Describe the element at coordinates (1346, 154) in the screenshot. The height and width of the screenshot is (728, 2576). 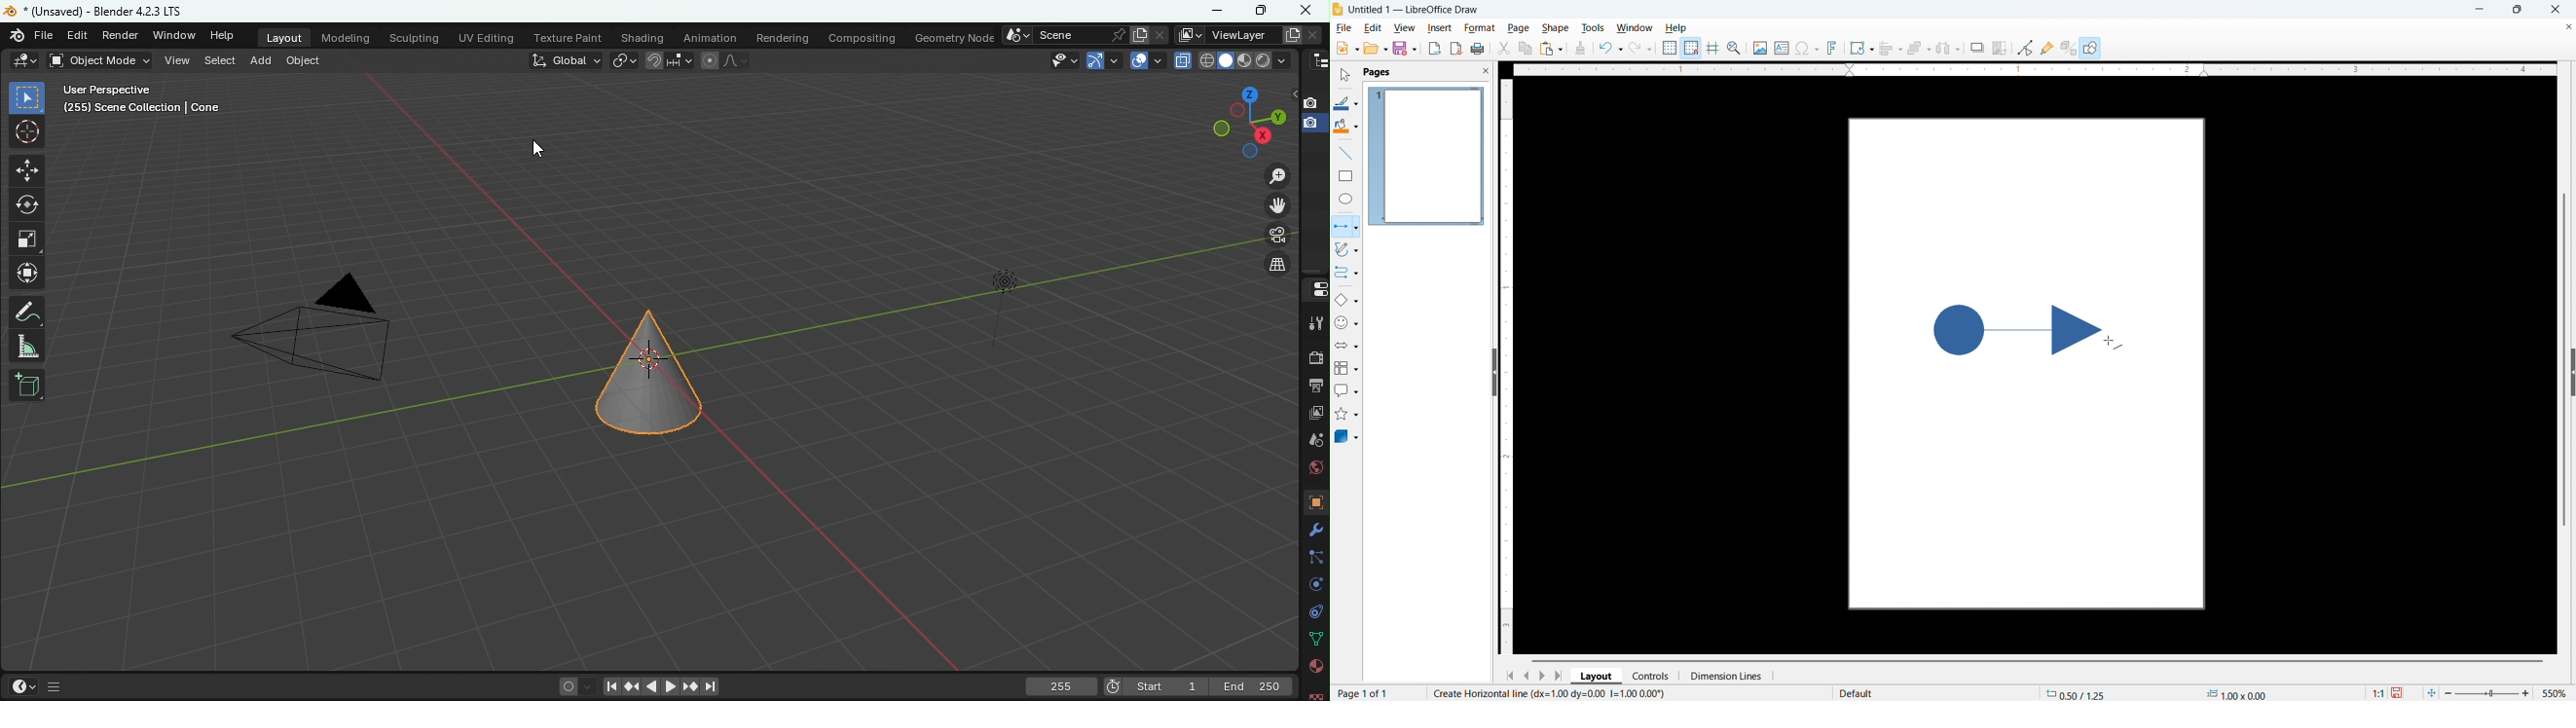
I see `Line ` at that location.